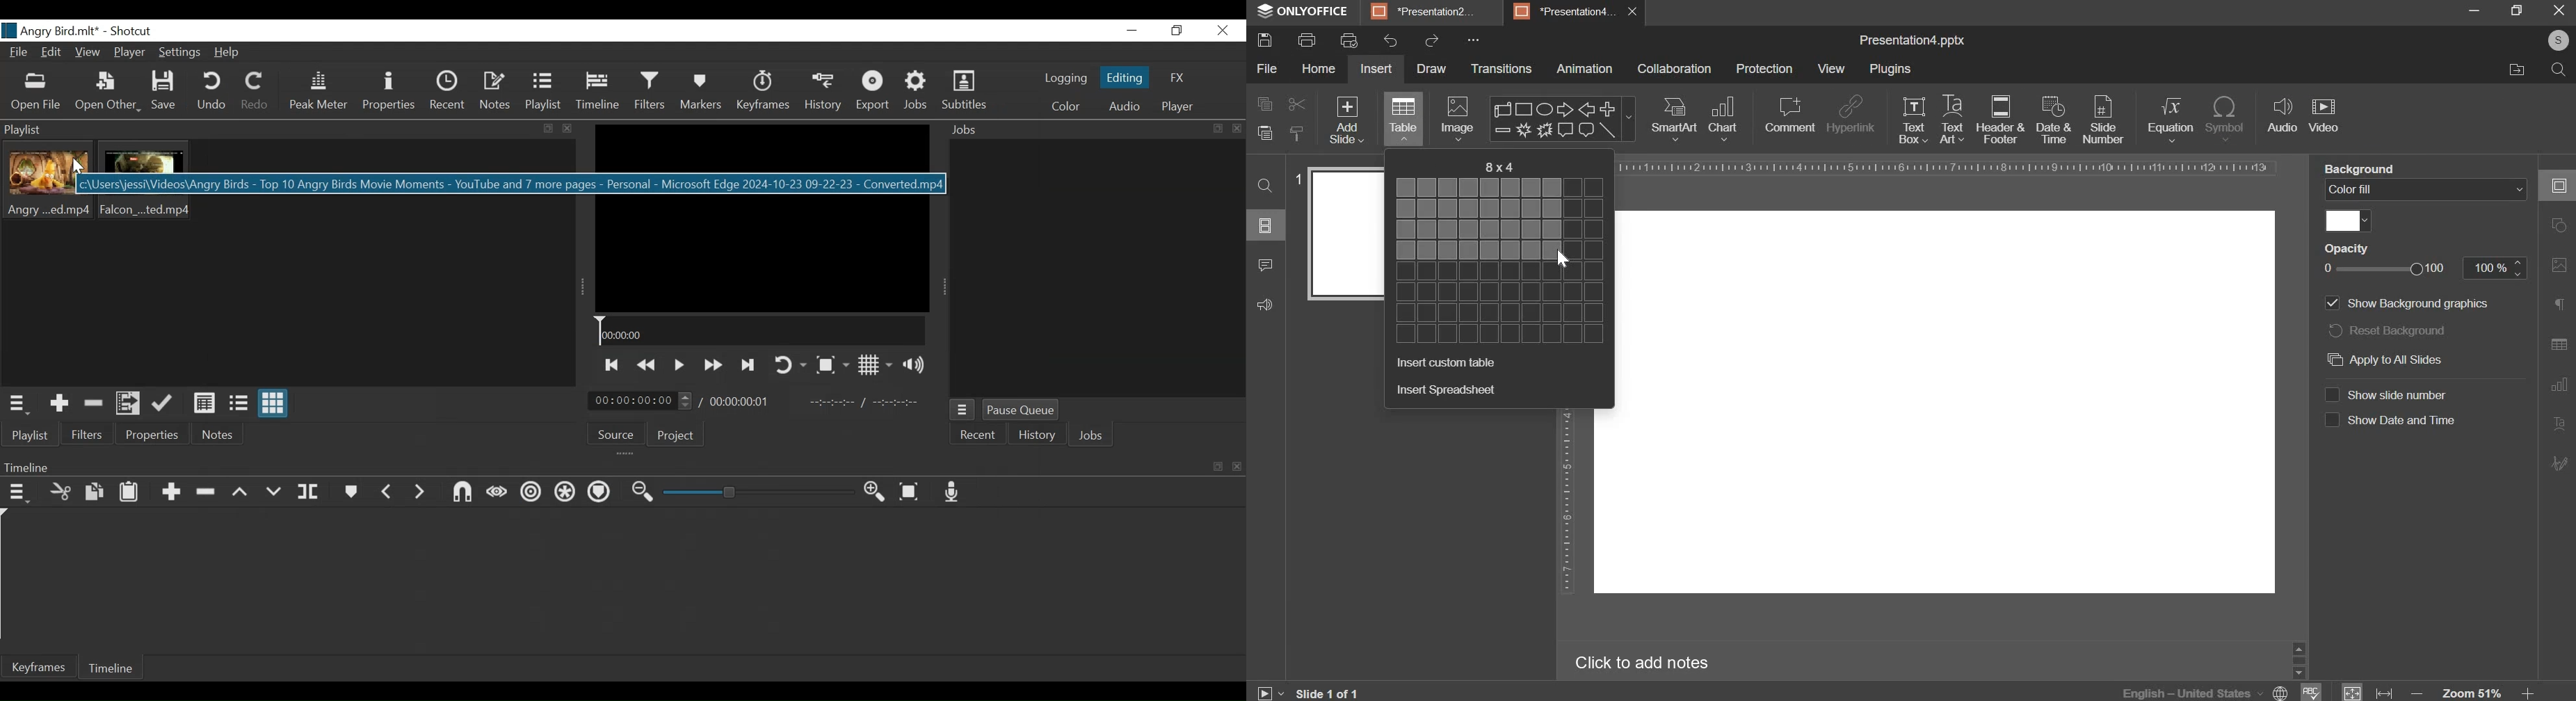  Describe the element at coordinates (1329, 693) in the screenshot. I see `slide 1 of 1` at that location.